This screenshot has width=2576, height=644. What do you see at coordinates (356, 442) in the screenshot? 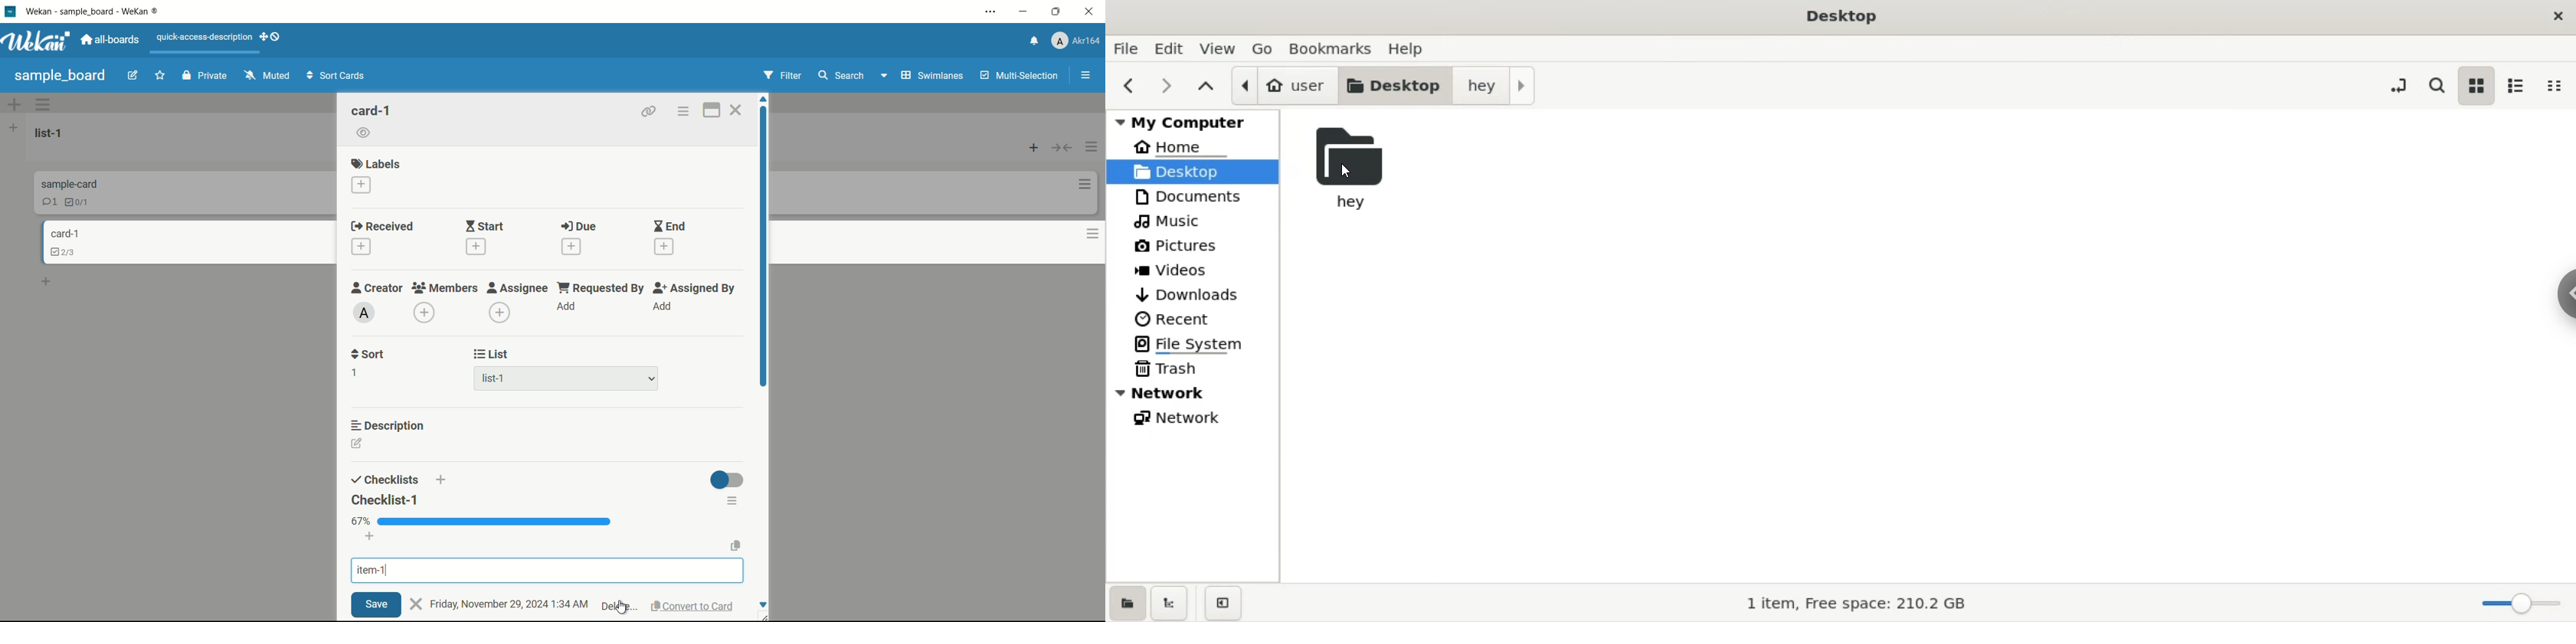
I see `edit description` at bounding box center [356, 442].